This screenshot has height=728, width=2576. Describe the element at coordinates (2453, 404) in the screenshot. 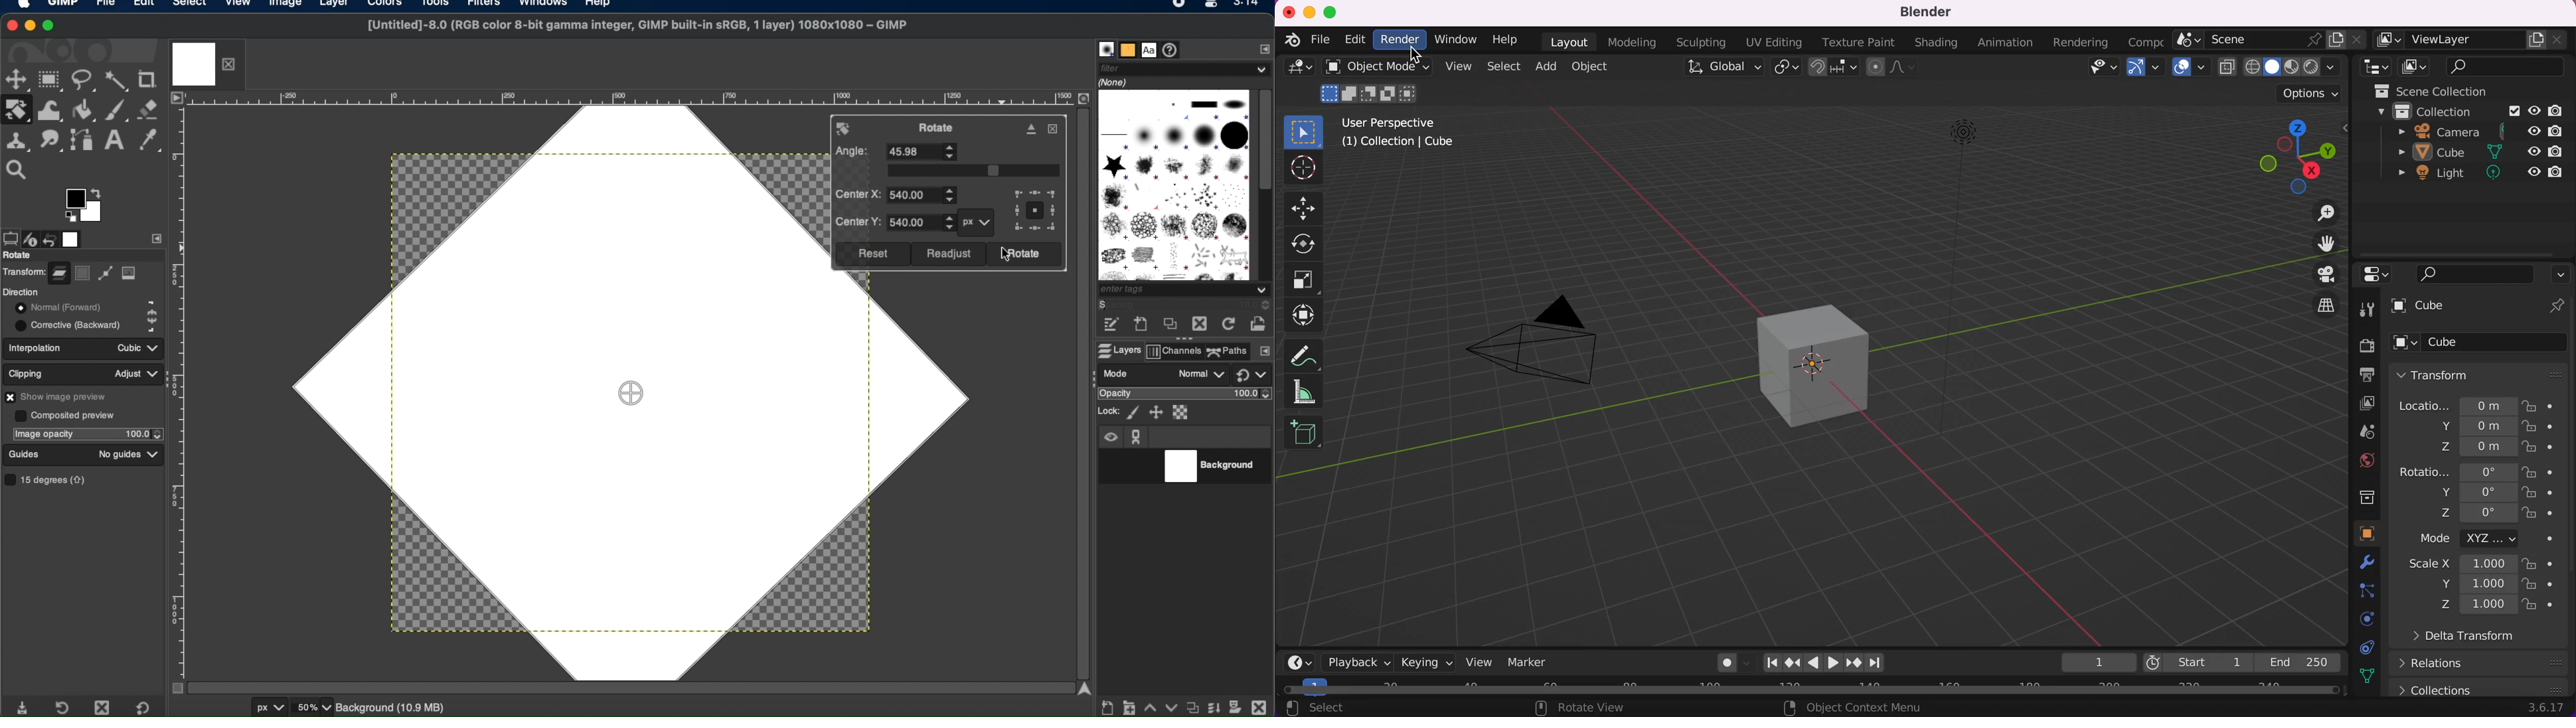

I see `locatio... 0m` at that location.